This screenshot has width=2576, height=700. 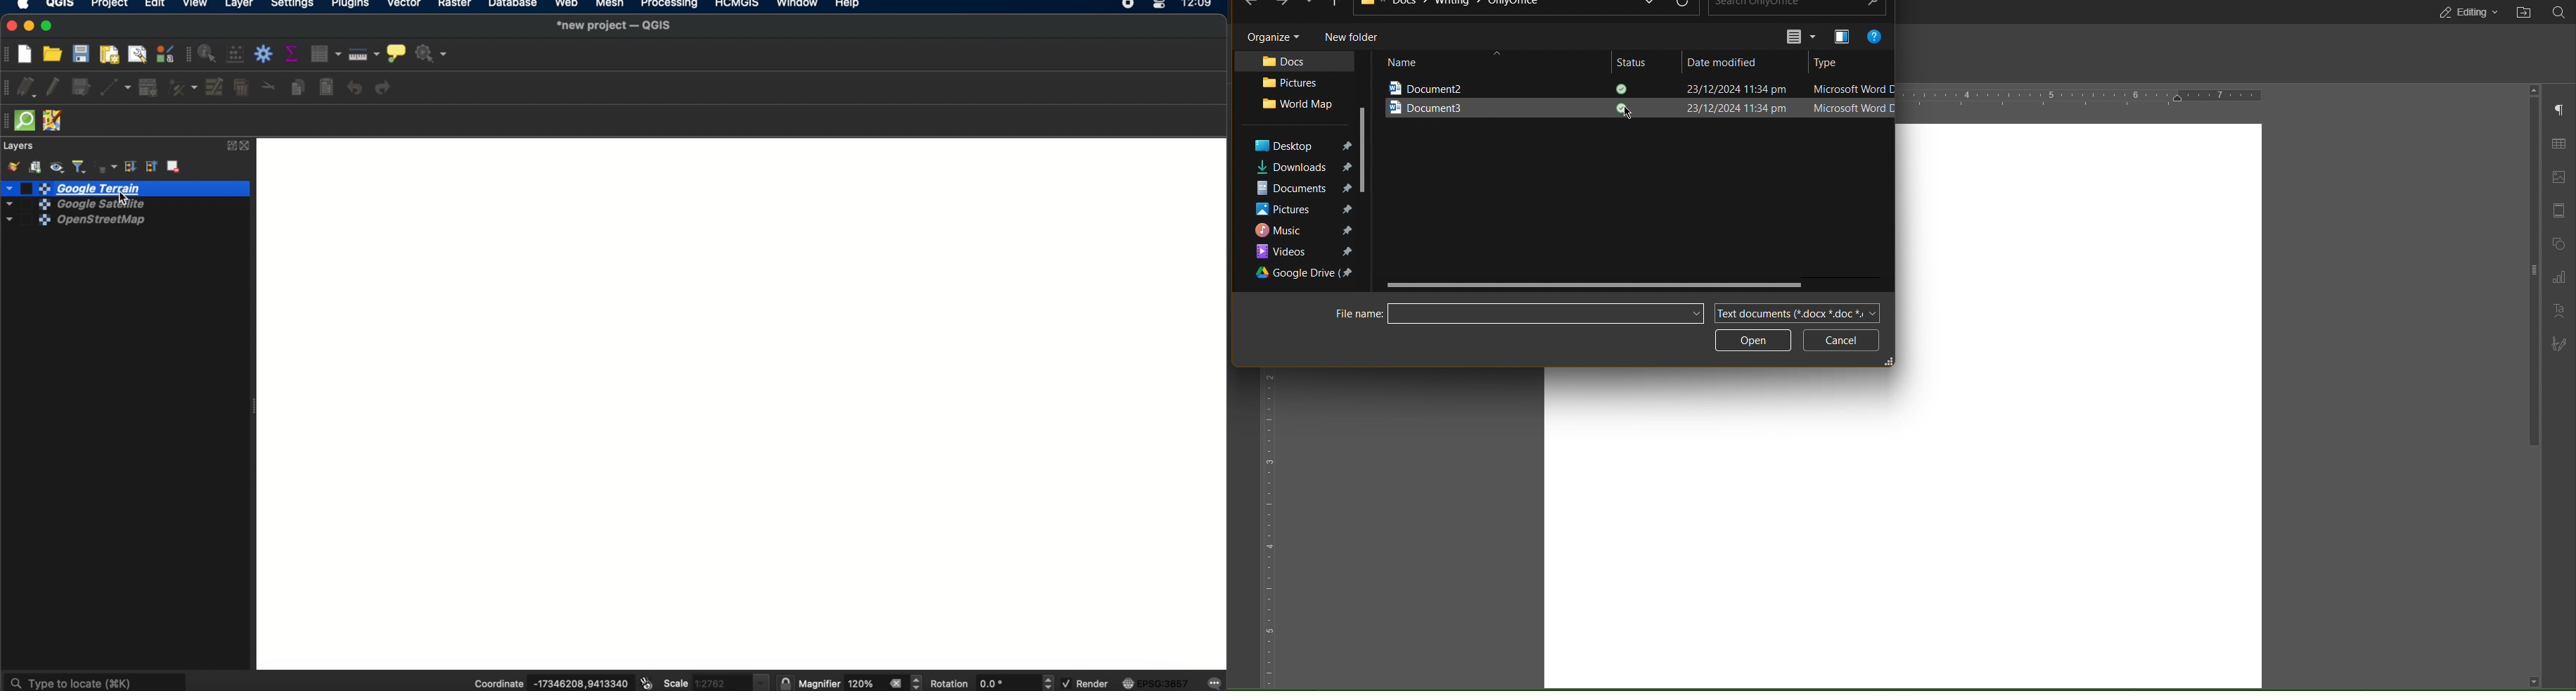 I want to click on window, so click(x=797, y=5).